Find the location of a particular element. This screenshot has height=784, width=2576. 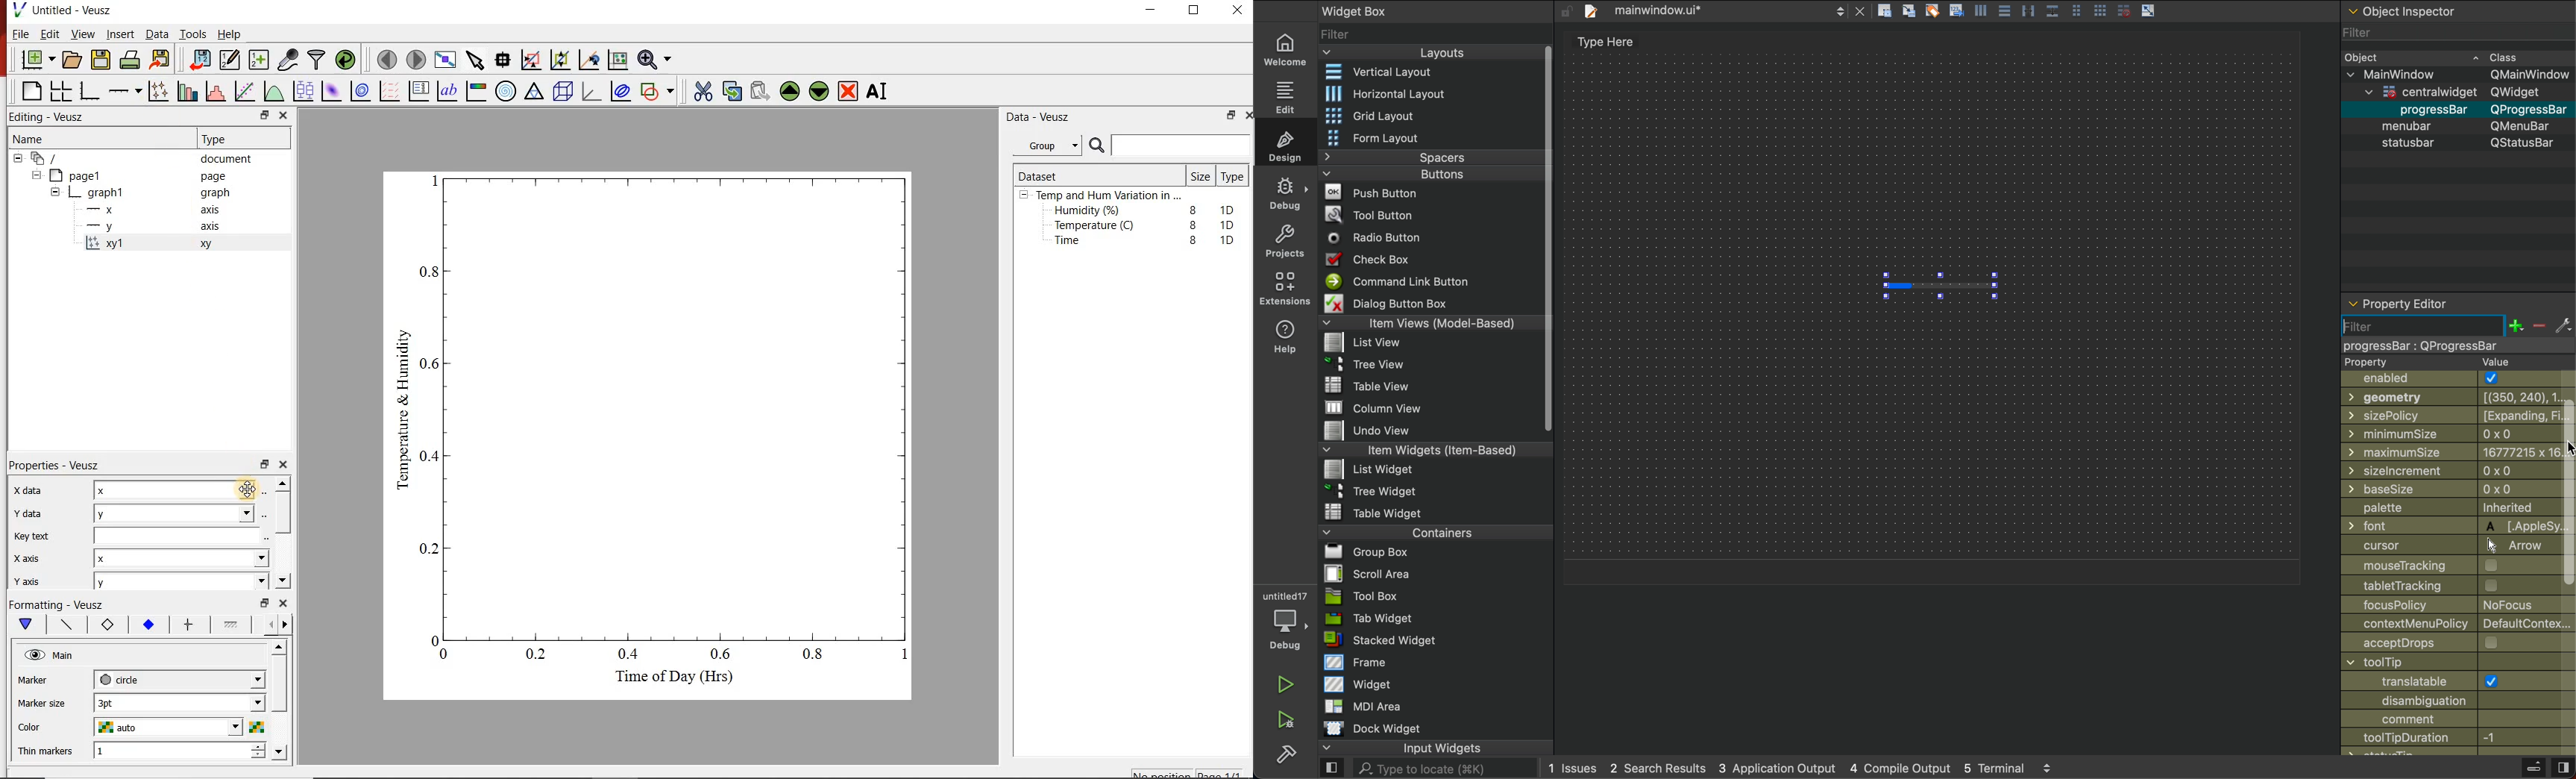

property value is located at coordinates (2440, 363).